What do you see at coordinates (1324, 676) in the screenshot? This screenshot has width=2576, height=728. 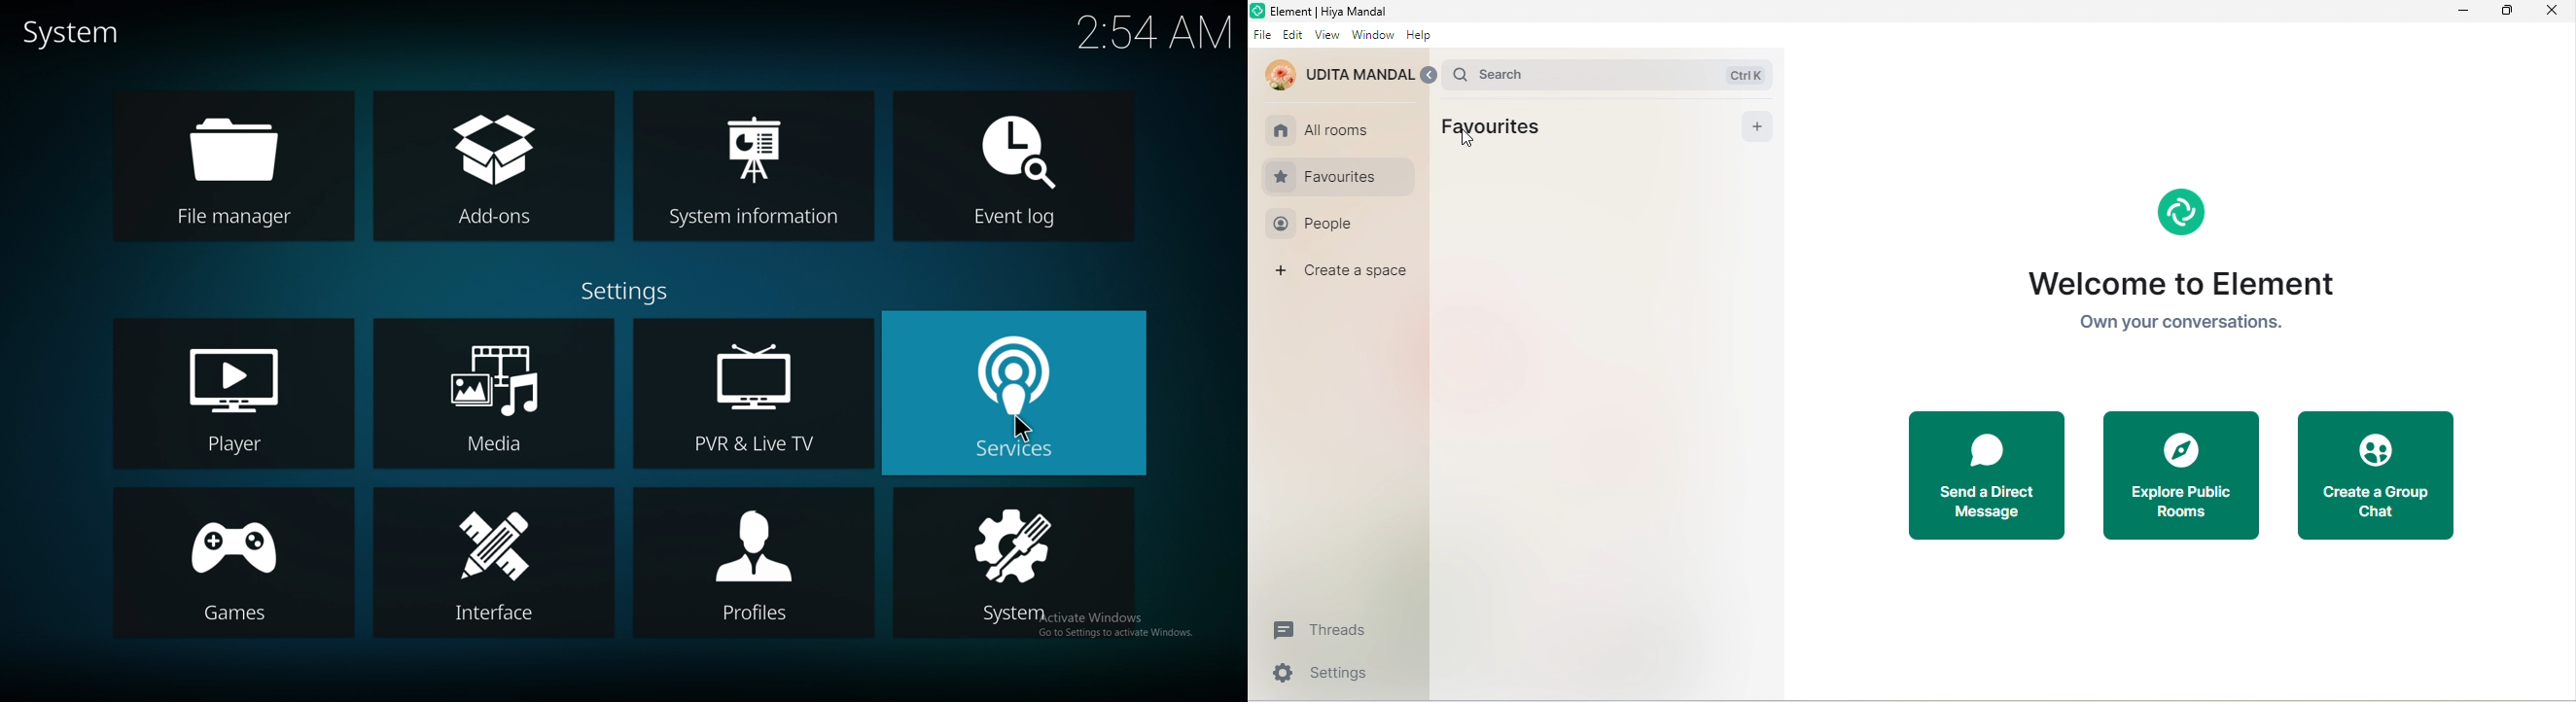 I see `seeting` at bounding box center [1324, 676].